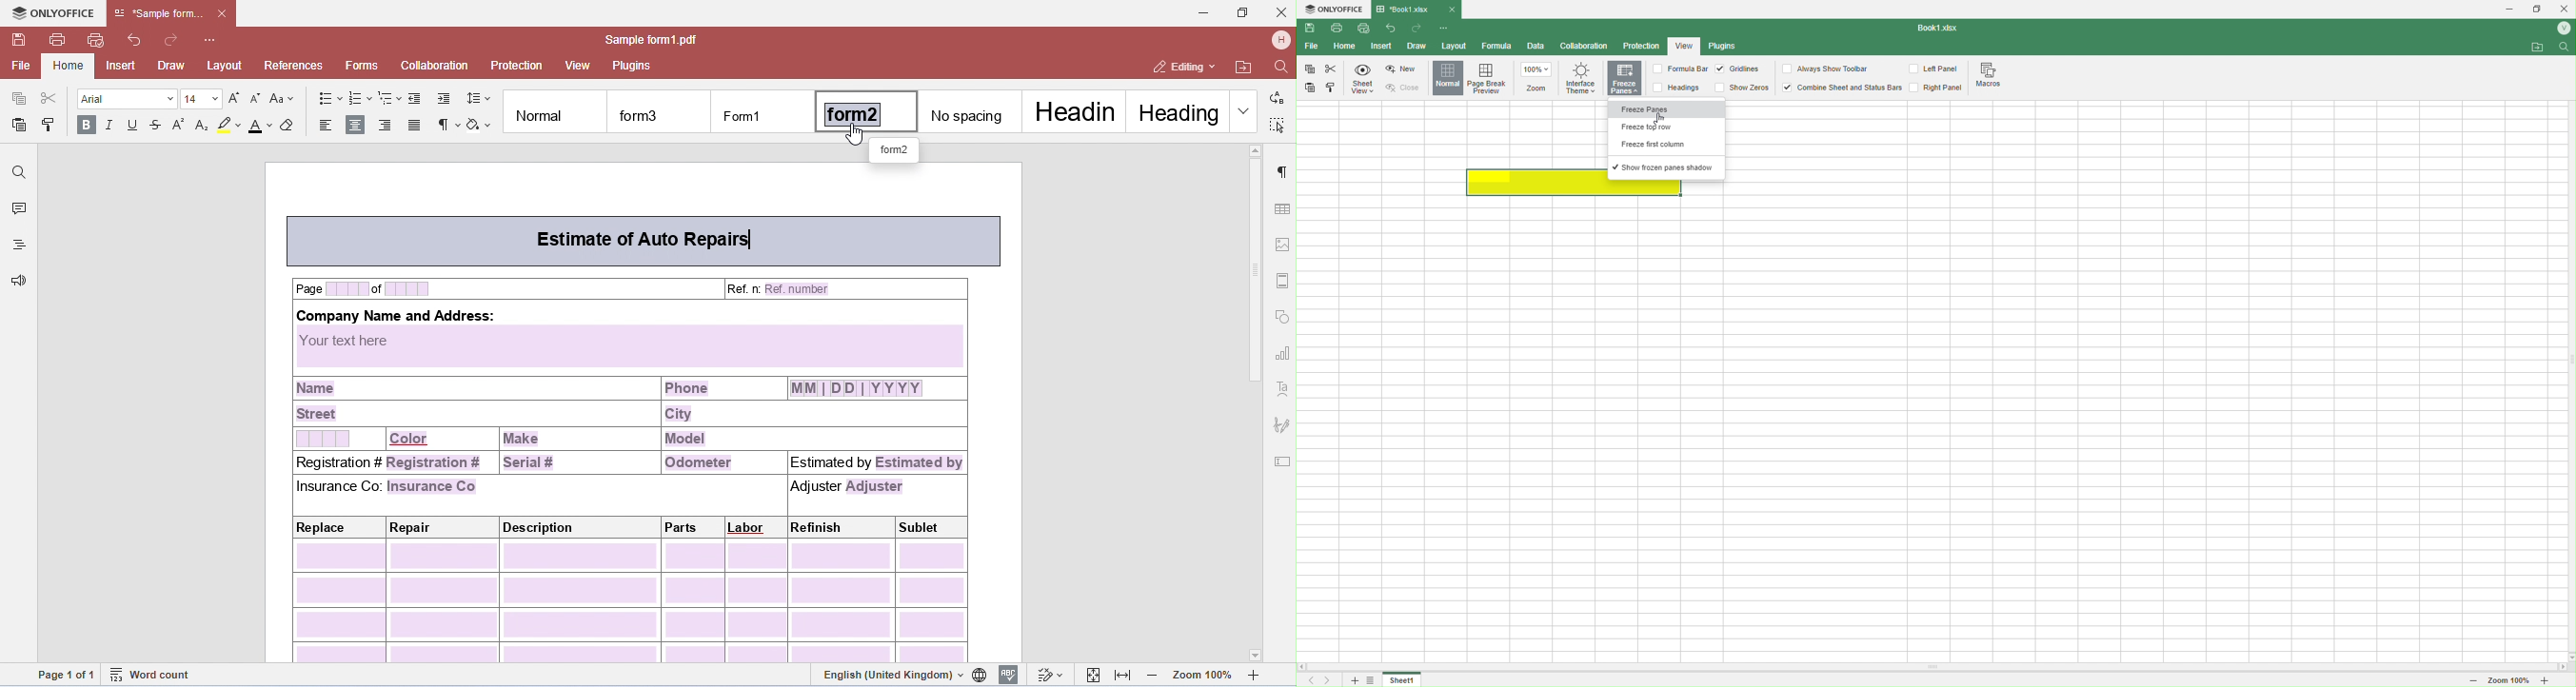 The width and height of the screenshot is (2576, 700). I want to click on Print File, so click(1341, 31).